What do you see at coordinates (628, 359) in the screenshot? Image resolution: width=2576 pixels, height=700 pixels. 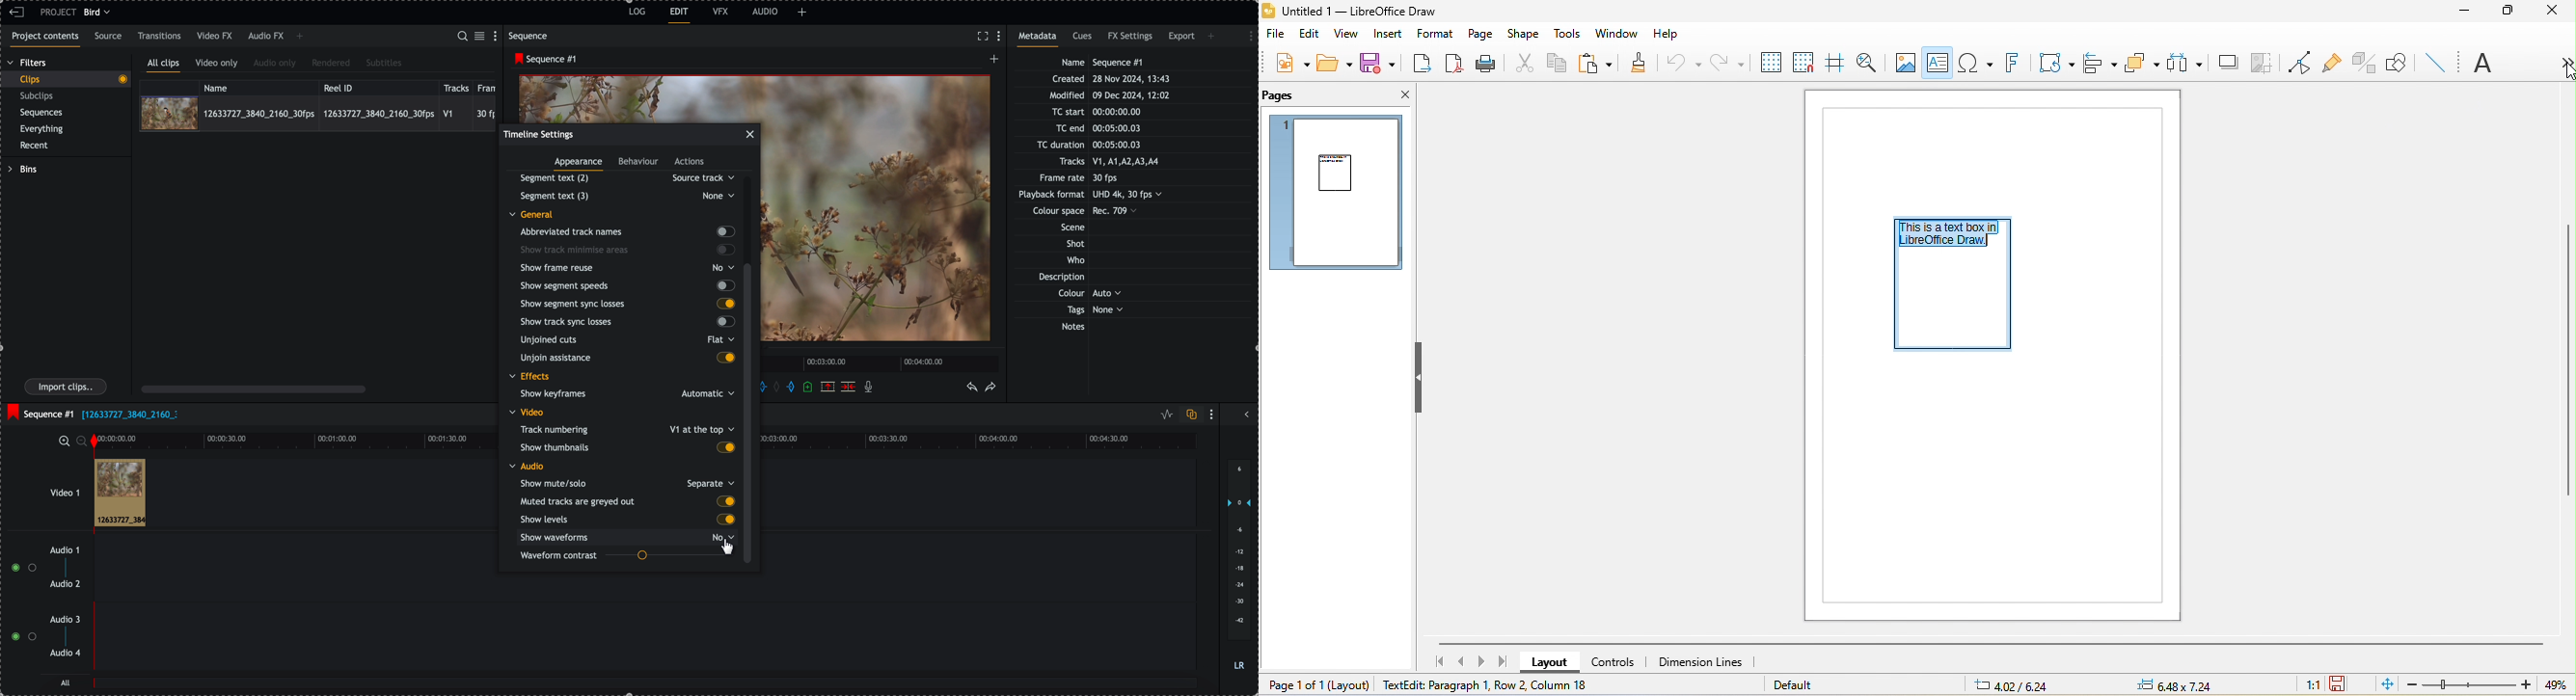 I see `unjoin assitance` at bounding box center [628, 359].